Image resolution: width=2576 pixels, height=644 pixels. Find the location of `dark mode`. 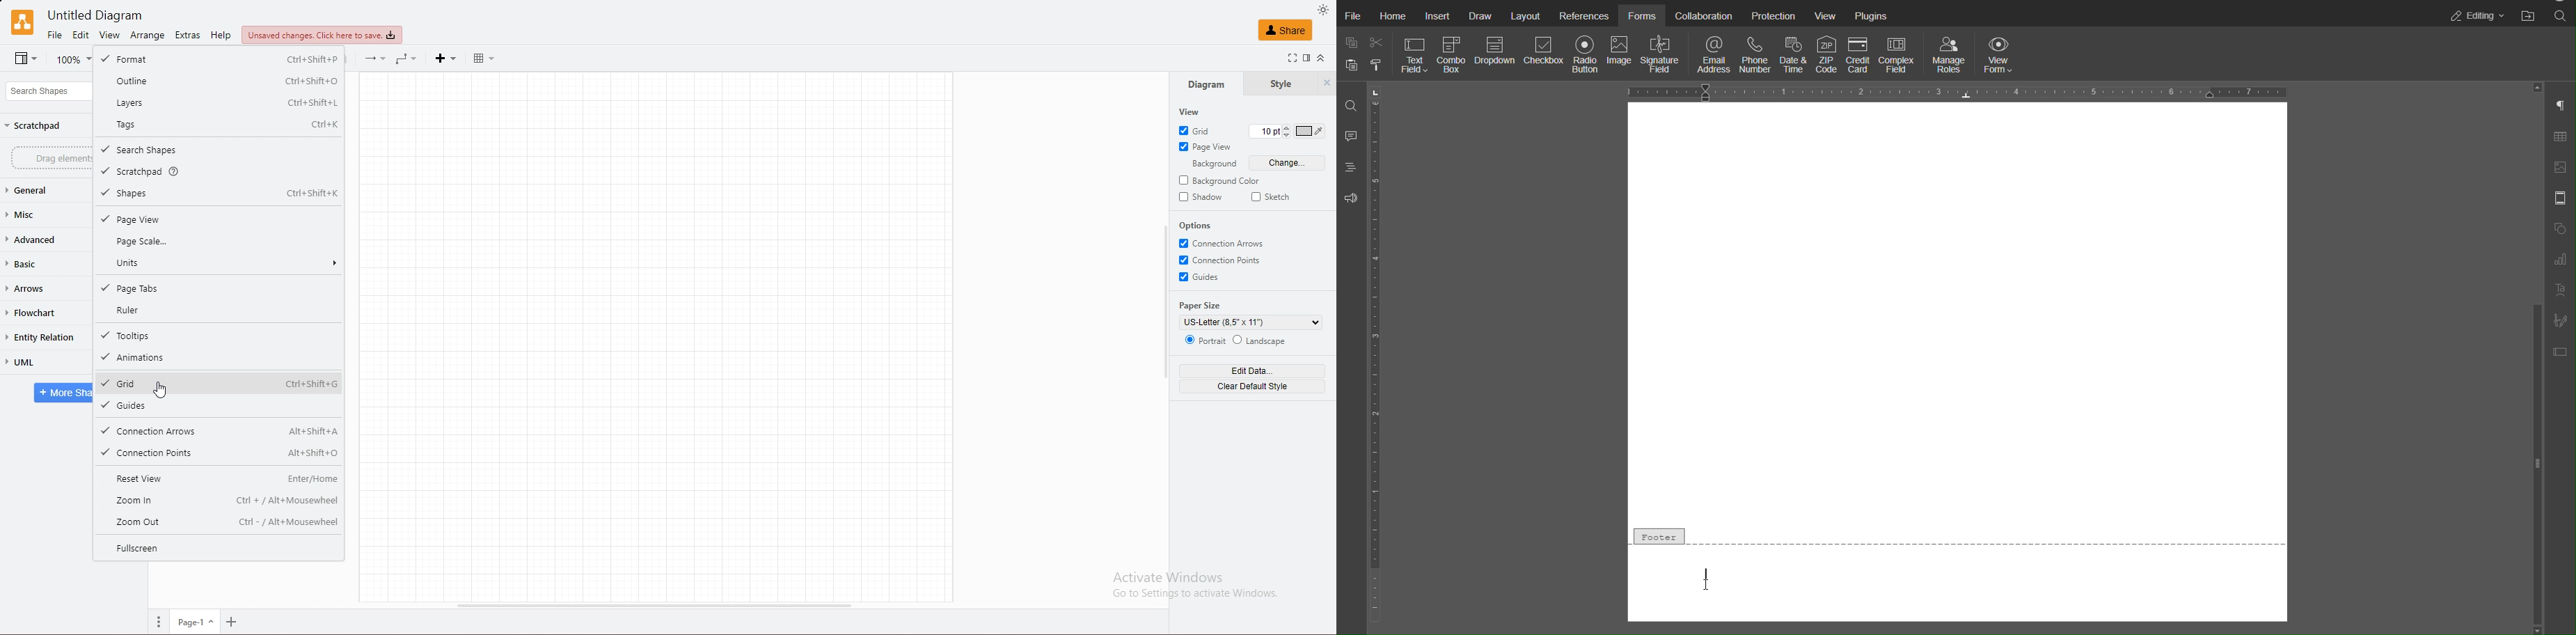

dark mode is located at coordinates (1324, 10).